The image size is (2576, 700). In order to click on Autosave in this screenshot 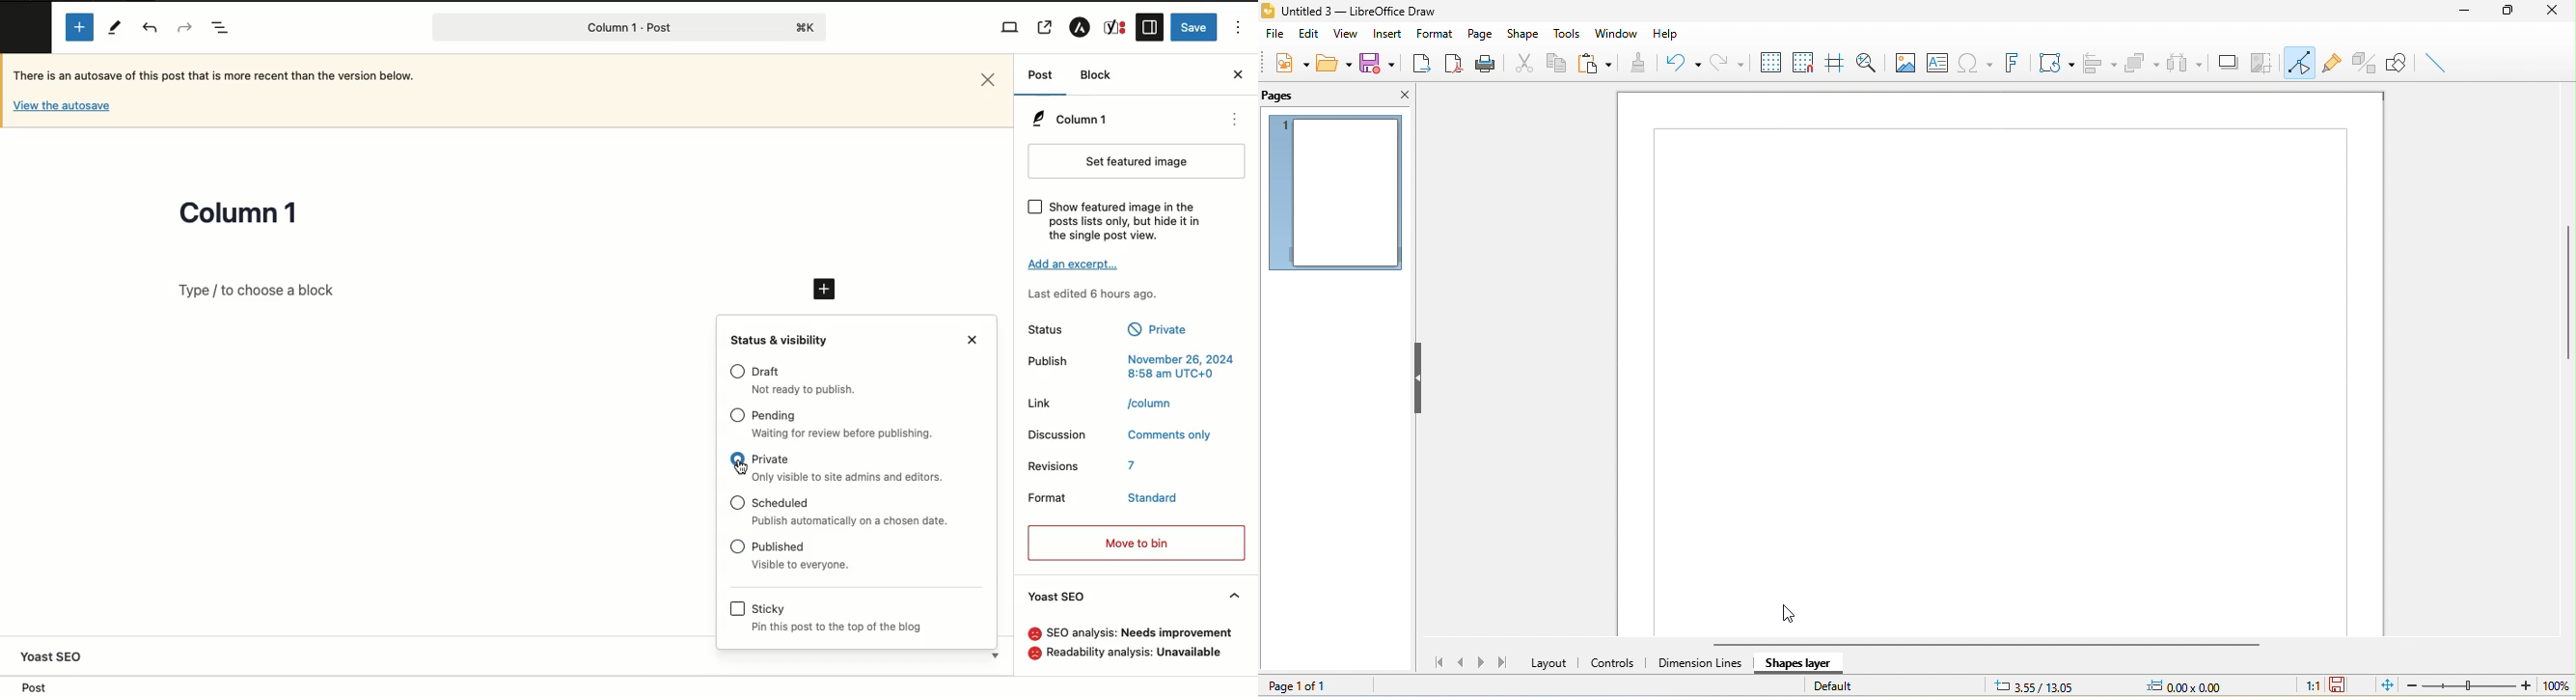, I will do `click(62, 105)`.